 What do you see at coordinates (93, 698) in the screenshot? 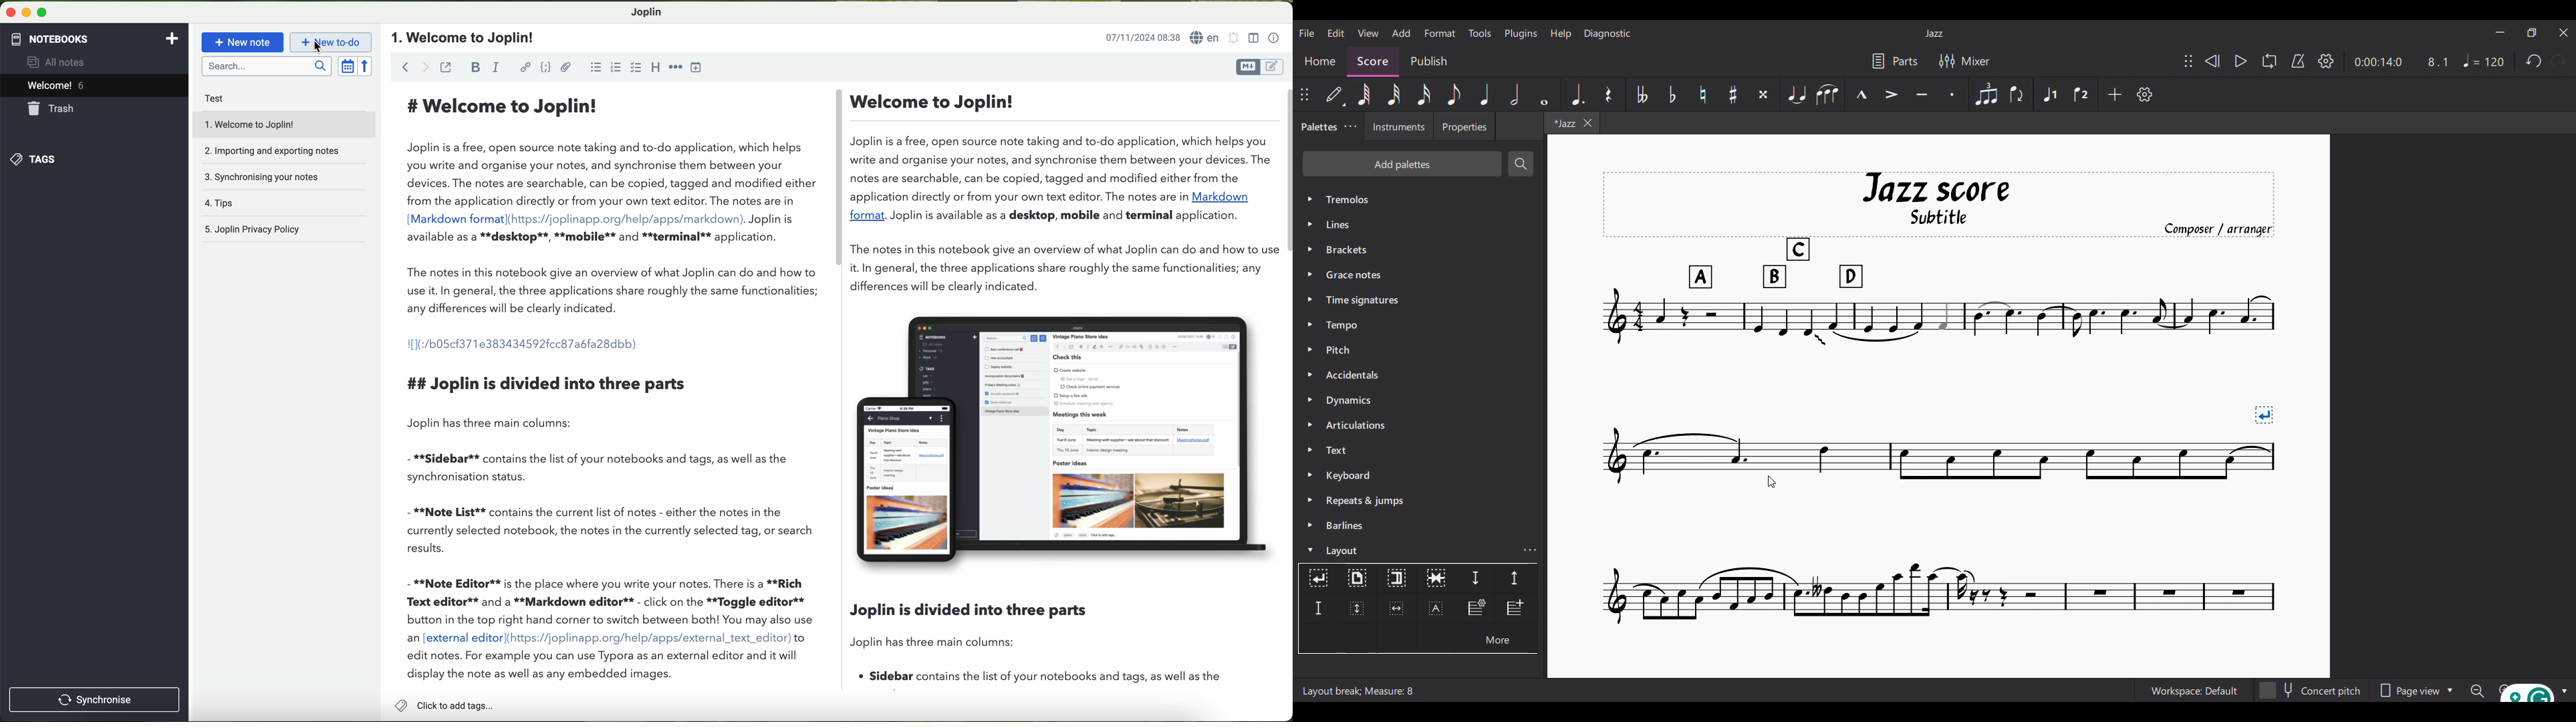
I see `synchronise button` at bounding box center [93, 698].